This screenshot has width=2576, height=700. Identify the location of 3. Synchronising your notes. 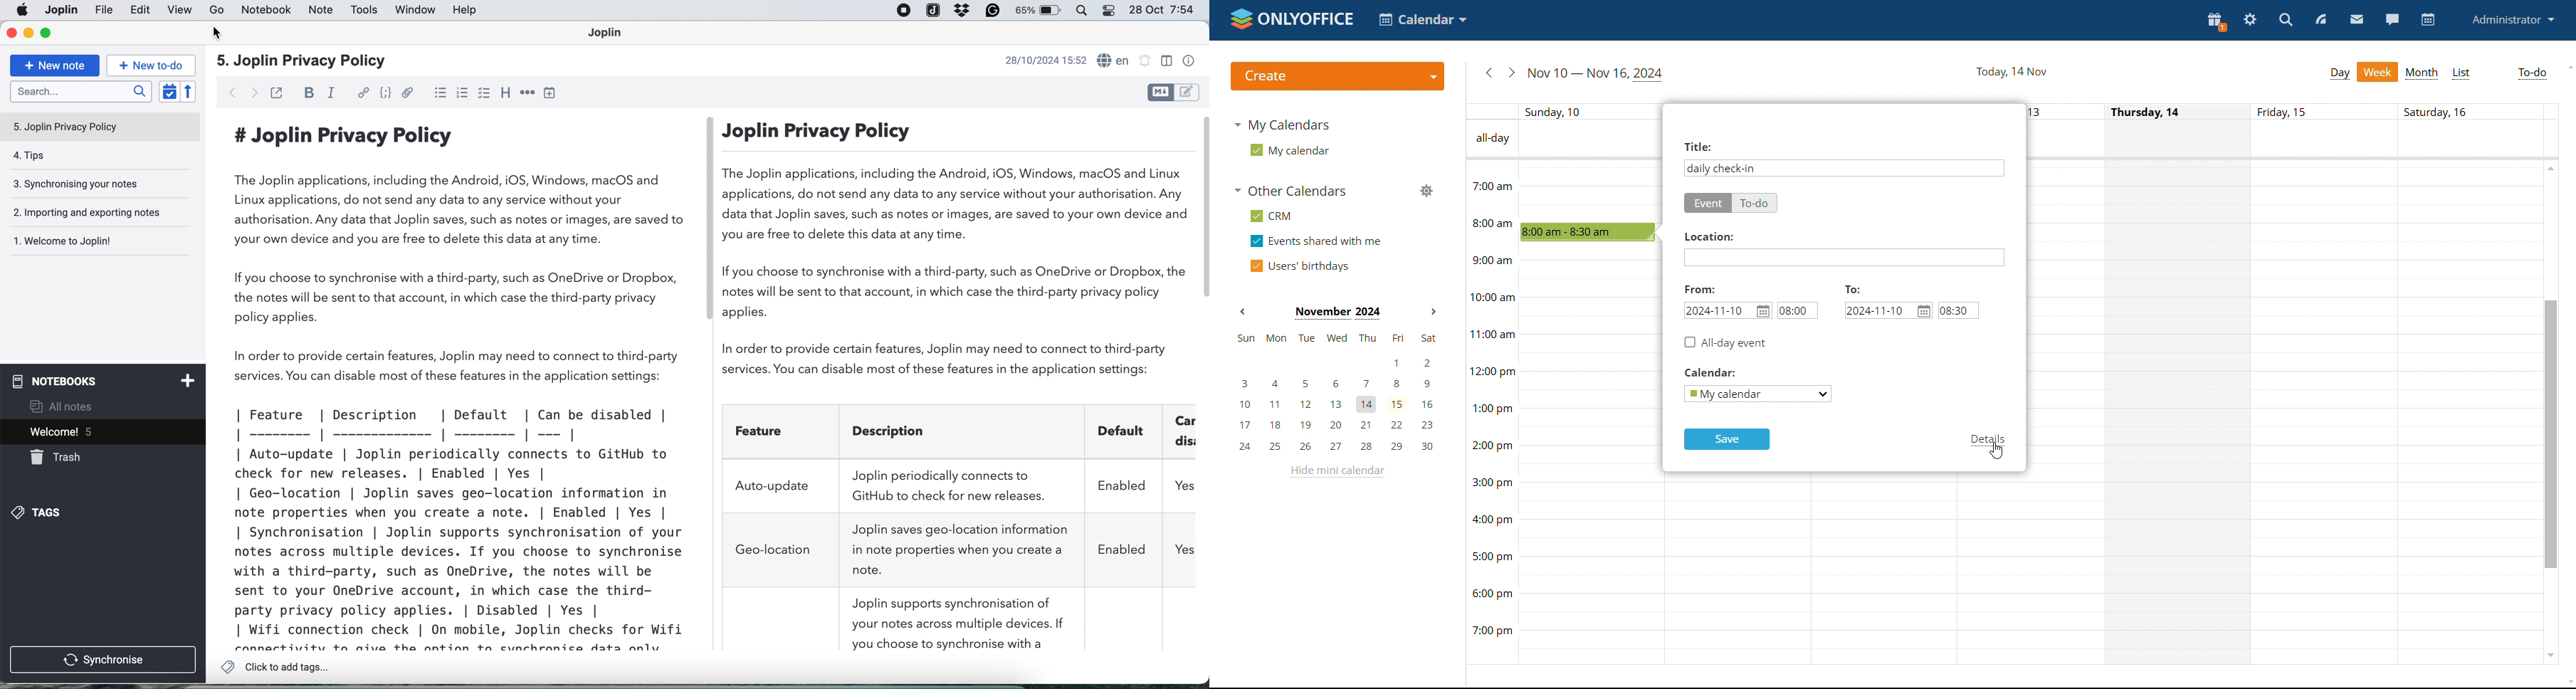
(96, 185).